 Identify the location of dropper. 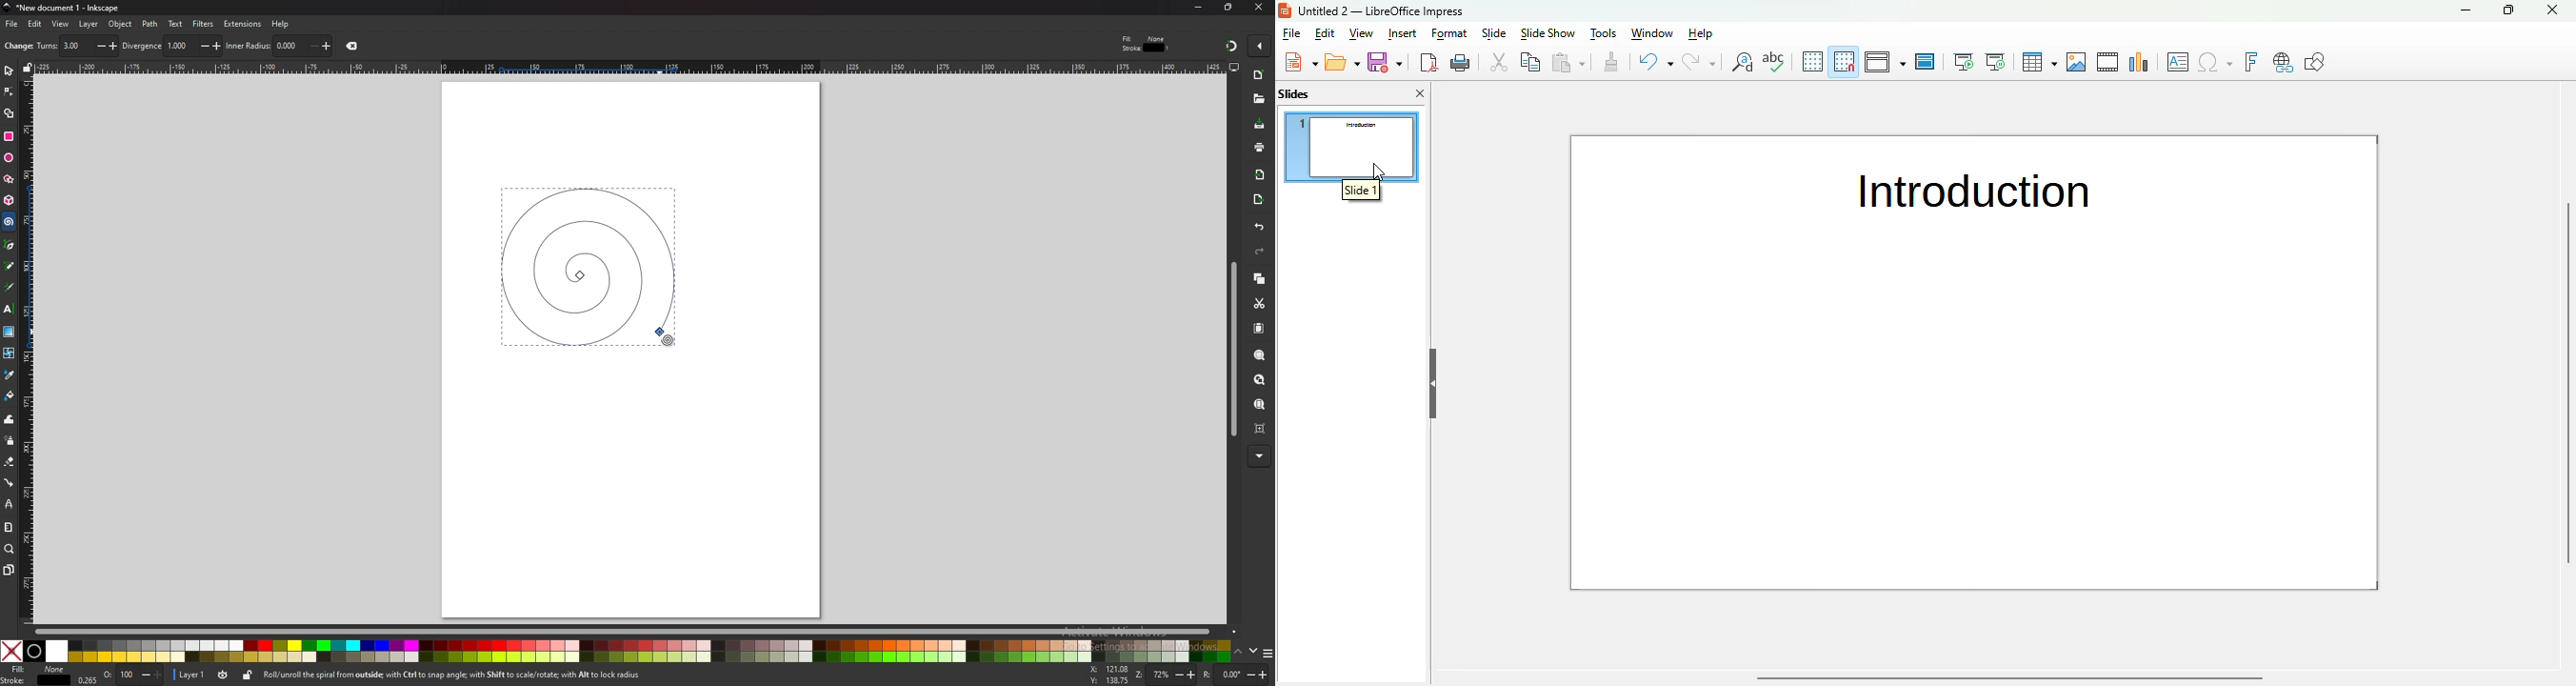
(10, 375).